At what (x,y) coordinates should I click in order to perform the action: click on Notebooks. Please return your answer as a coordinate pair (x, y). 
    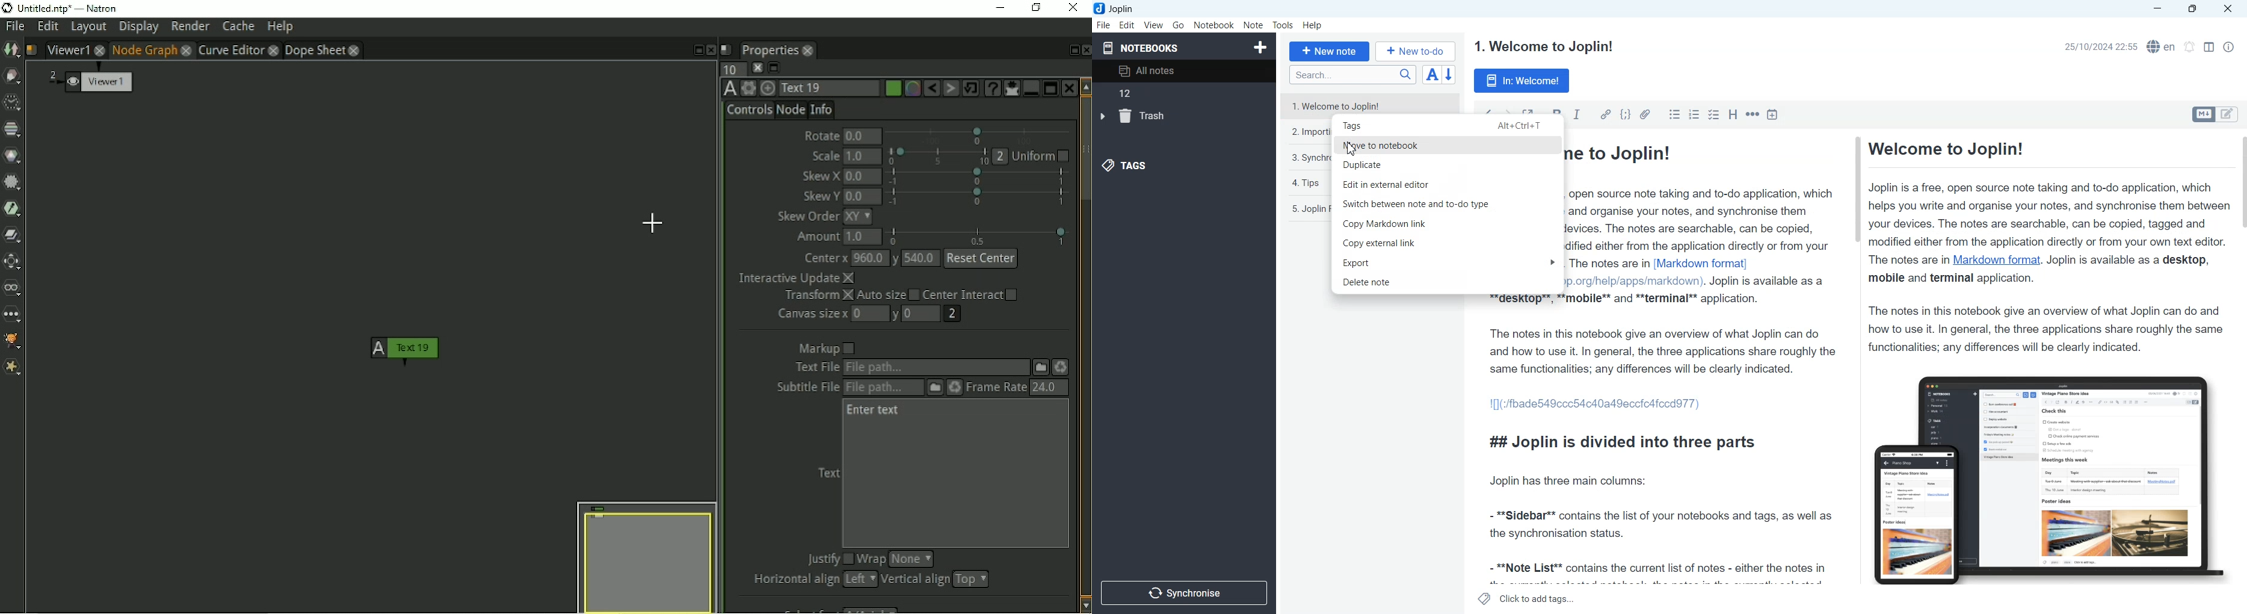
    Looking at the image, I should click on (1141, 48).